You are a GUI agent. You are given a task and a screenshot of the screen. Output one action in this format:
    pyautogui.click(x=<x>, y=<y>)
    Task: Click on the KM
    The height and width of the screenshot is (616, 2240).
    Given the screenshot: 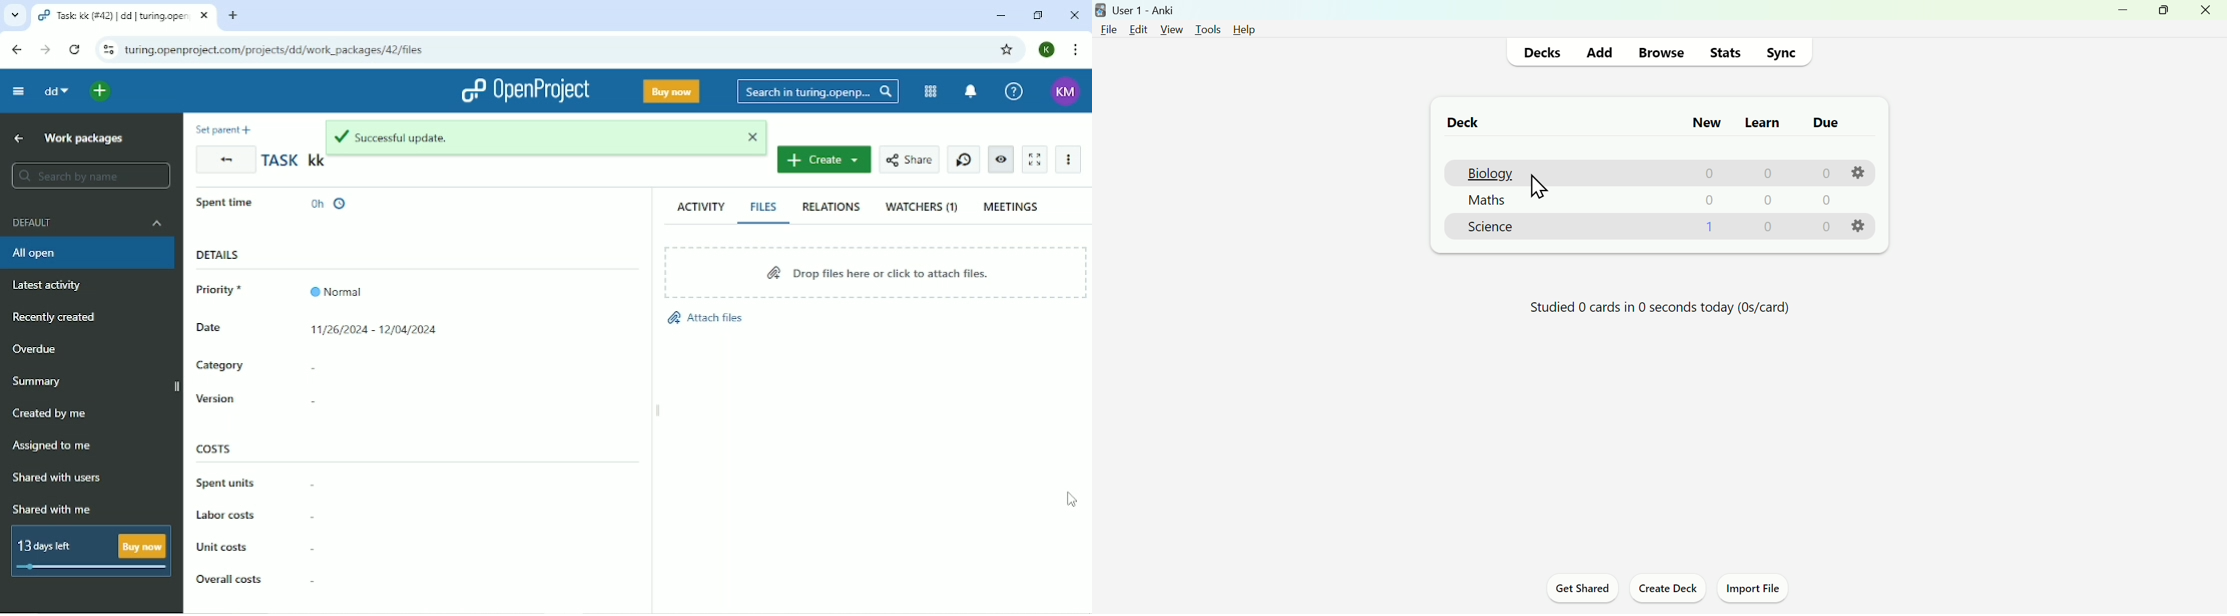 What is the action you would take?
    pyautogui.click(x=1065, y=92)
    